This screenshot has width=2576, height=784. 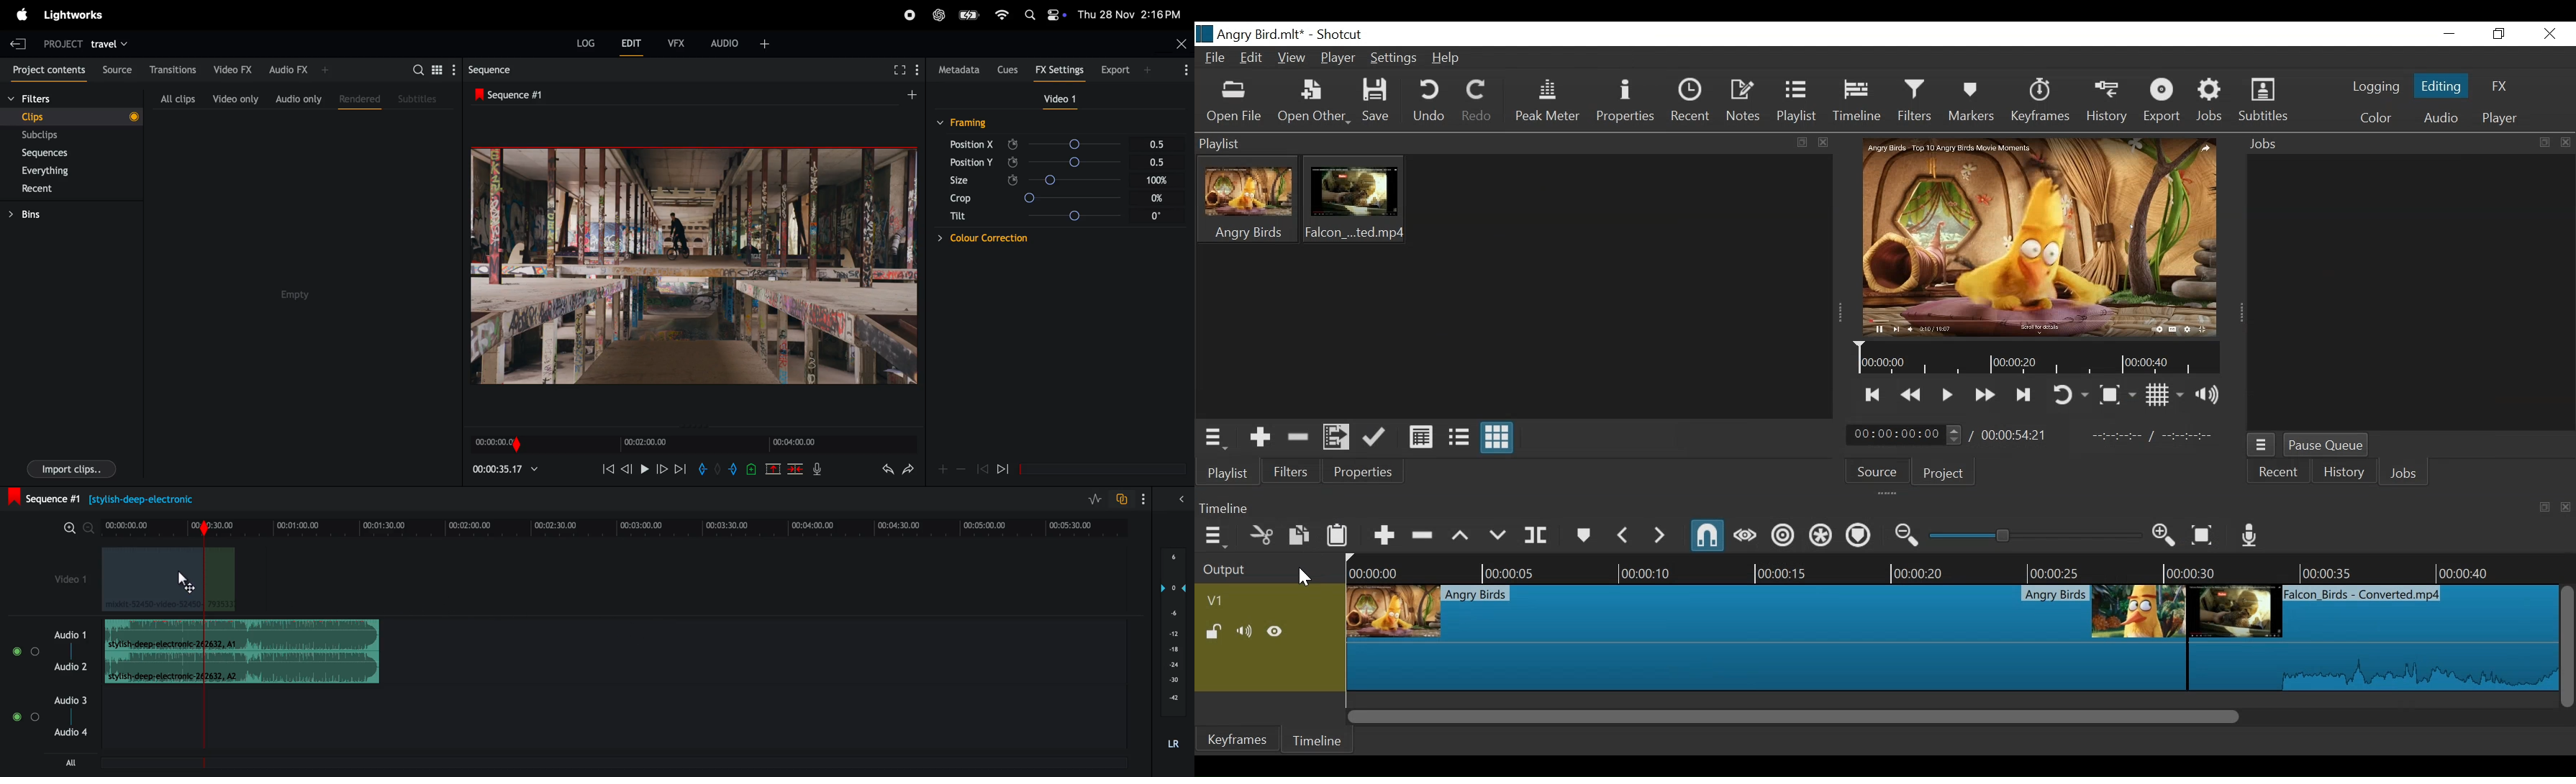 I want to click on Filters, so click(x=1915, y=101).